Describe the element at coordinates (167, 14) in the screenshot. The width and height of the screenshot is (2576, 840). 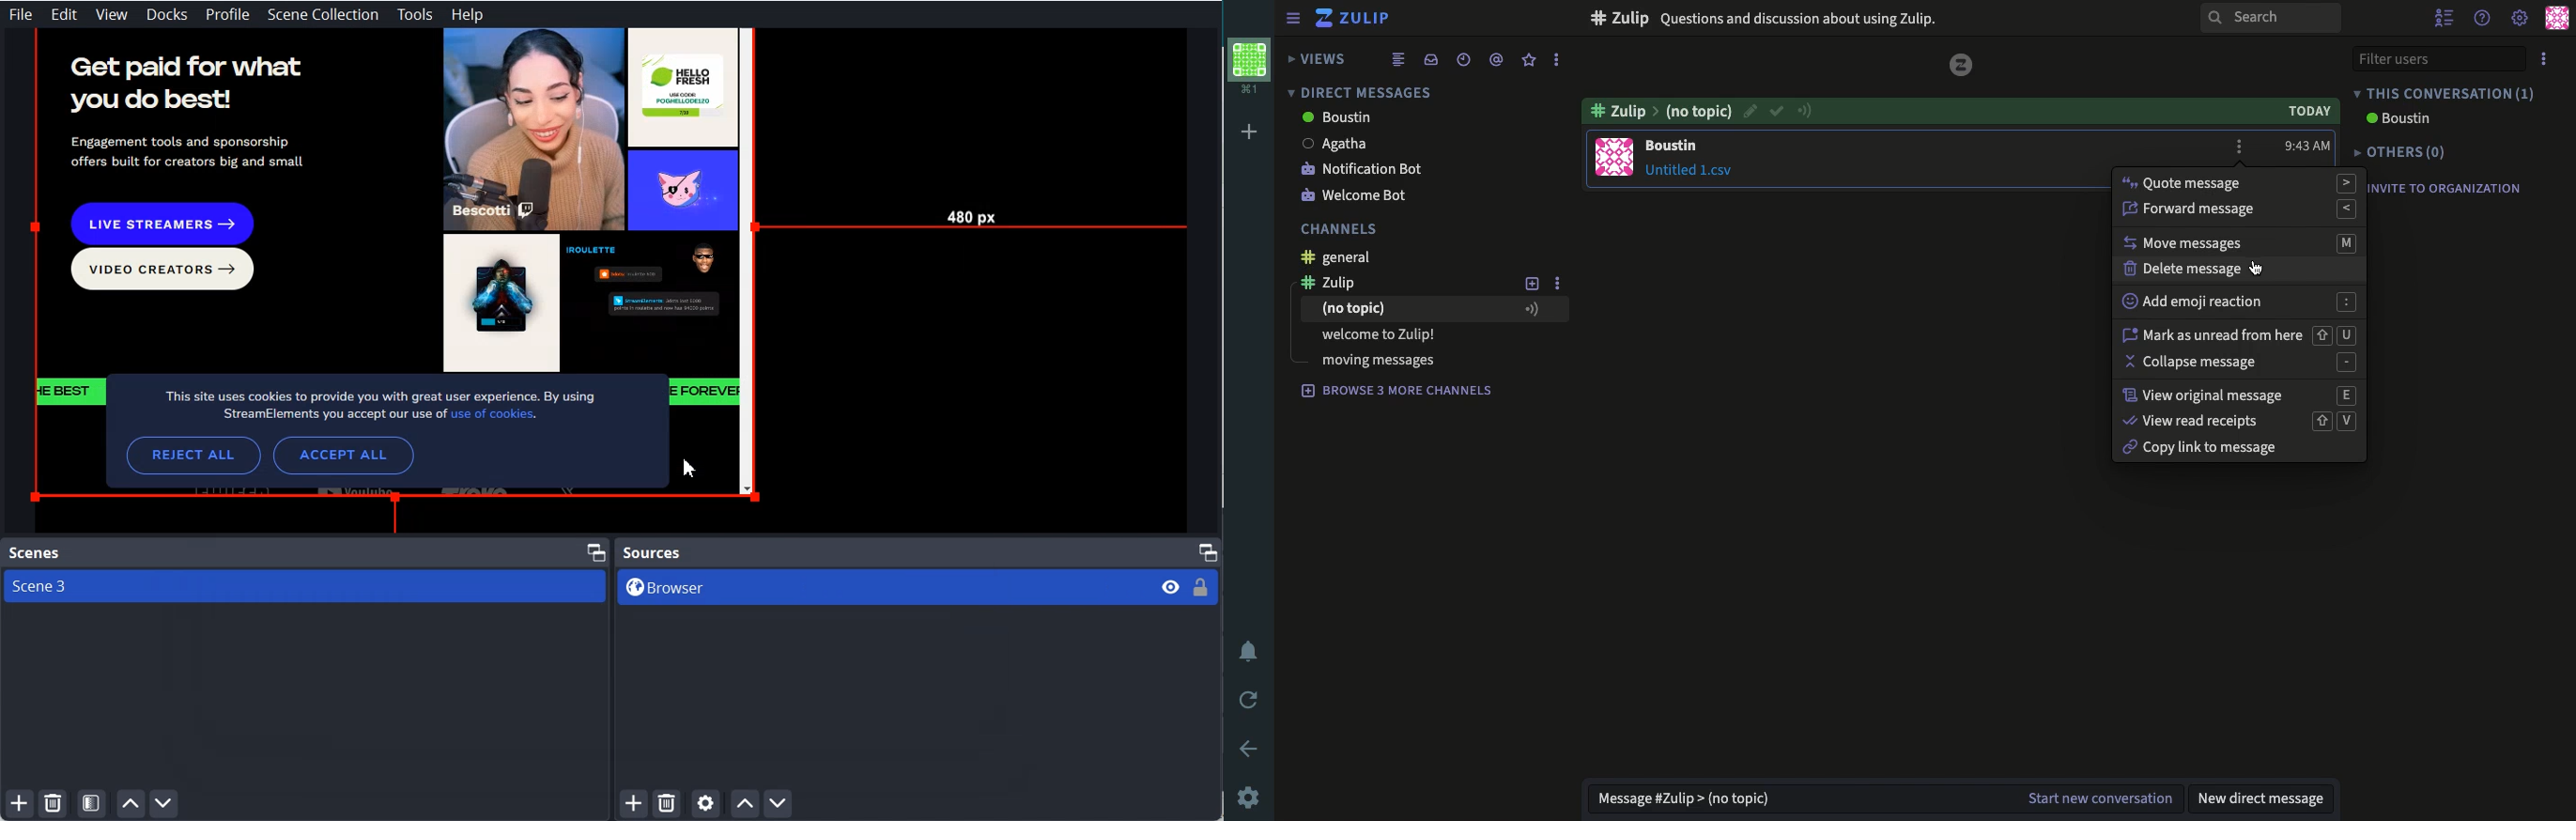
I see `Docks` at that location.